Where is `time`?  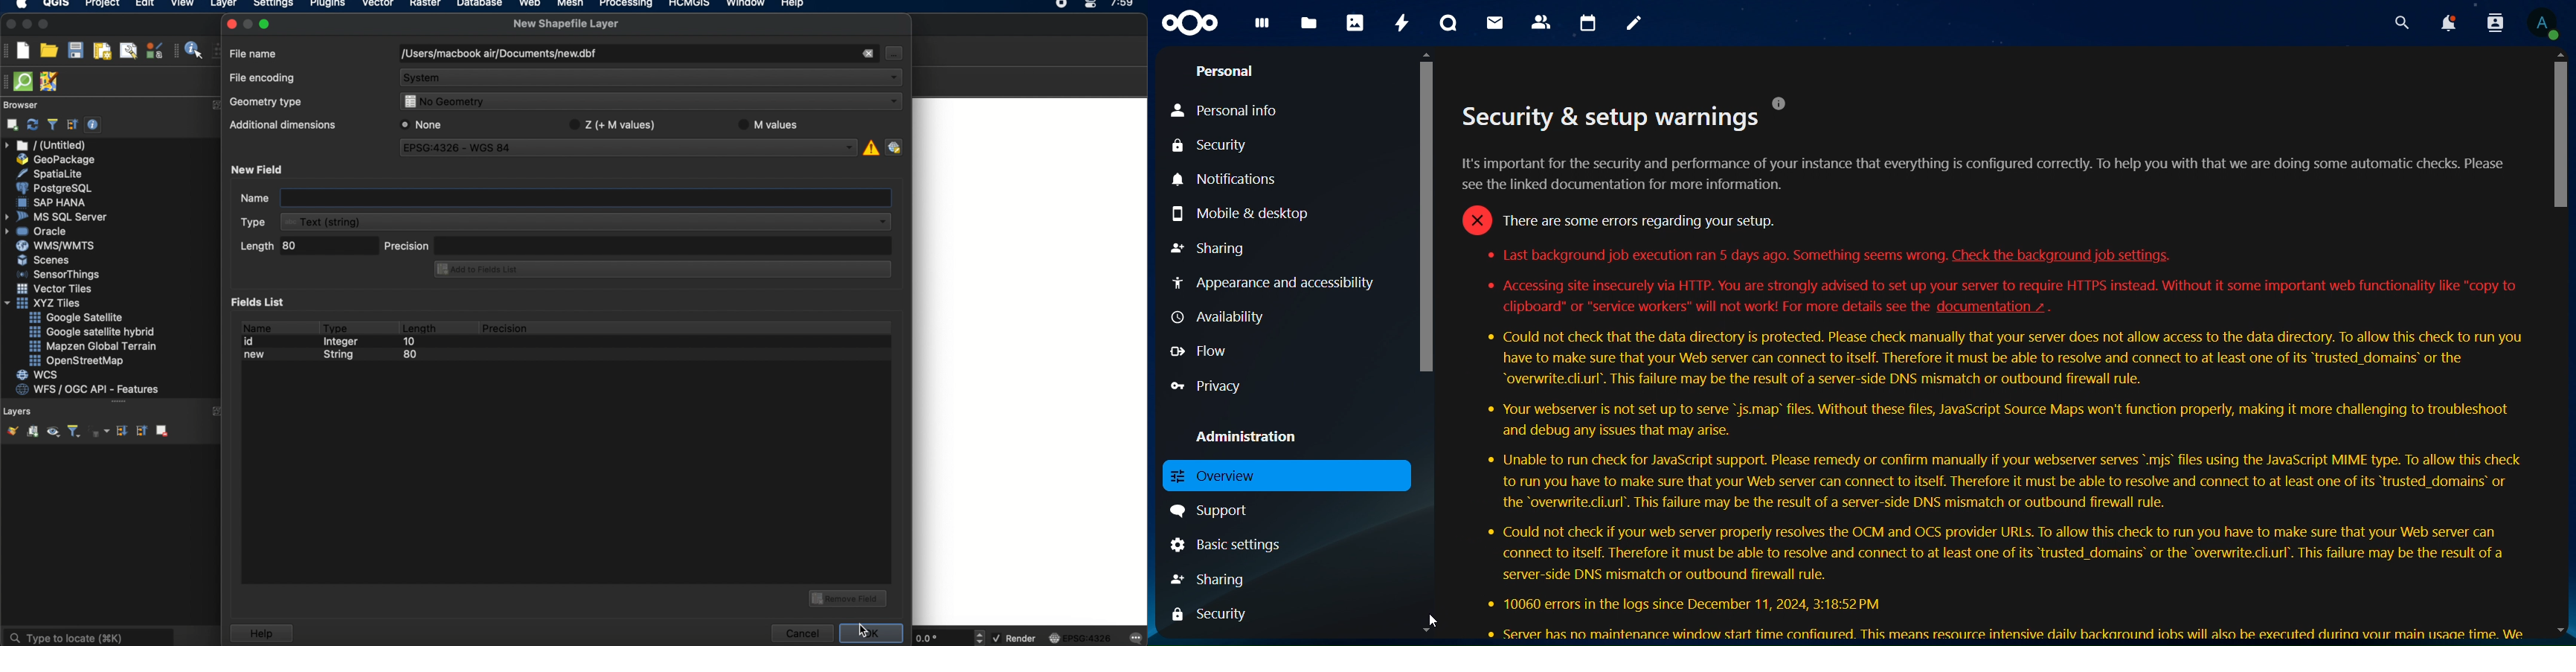 time is located at coordinates (1123, 7).